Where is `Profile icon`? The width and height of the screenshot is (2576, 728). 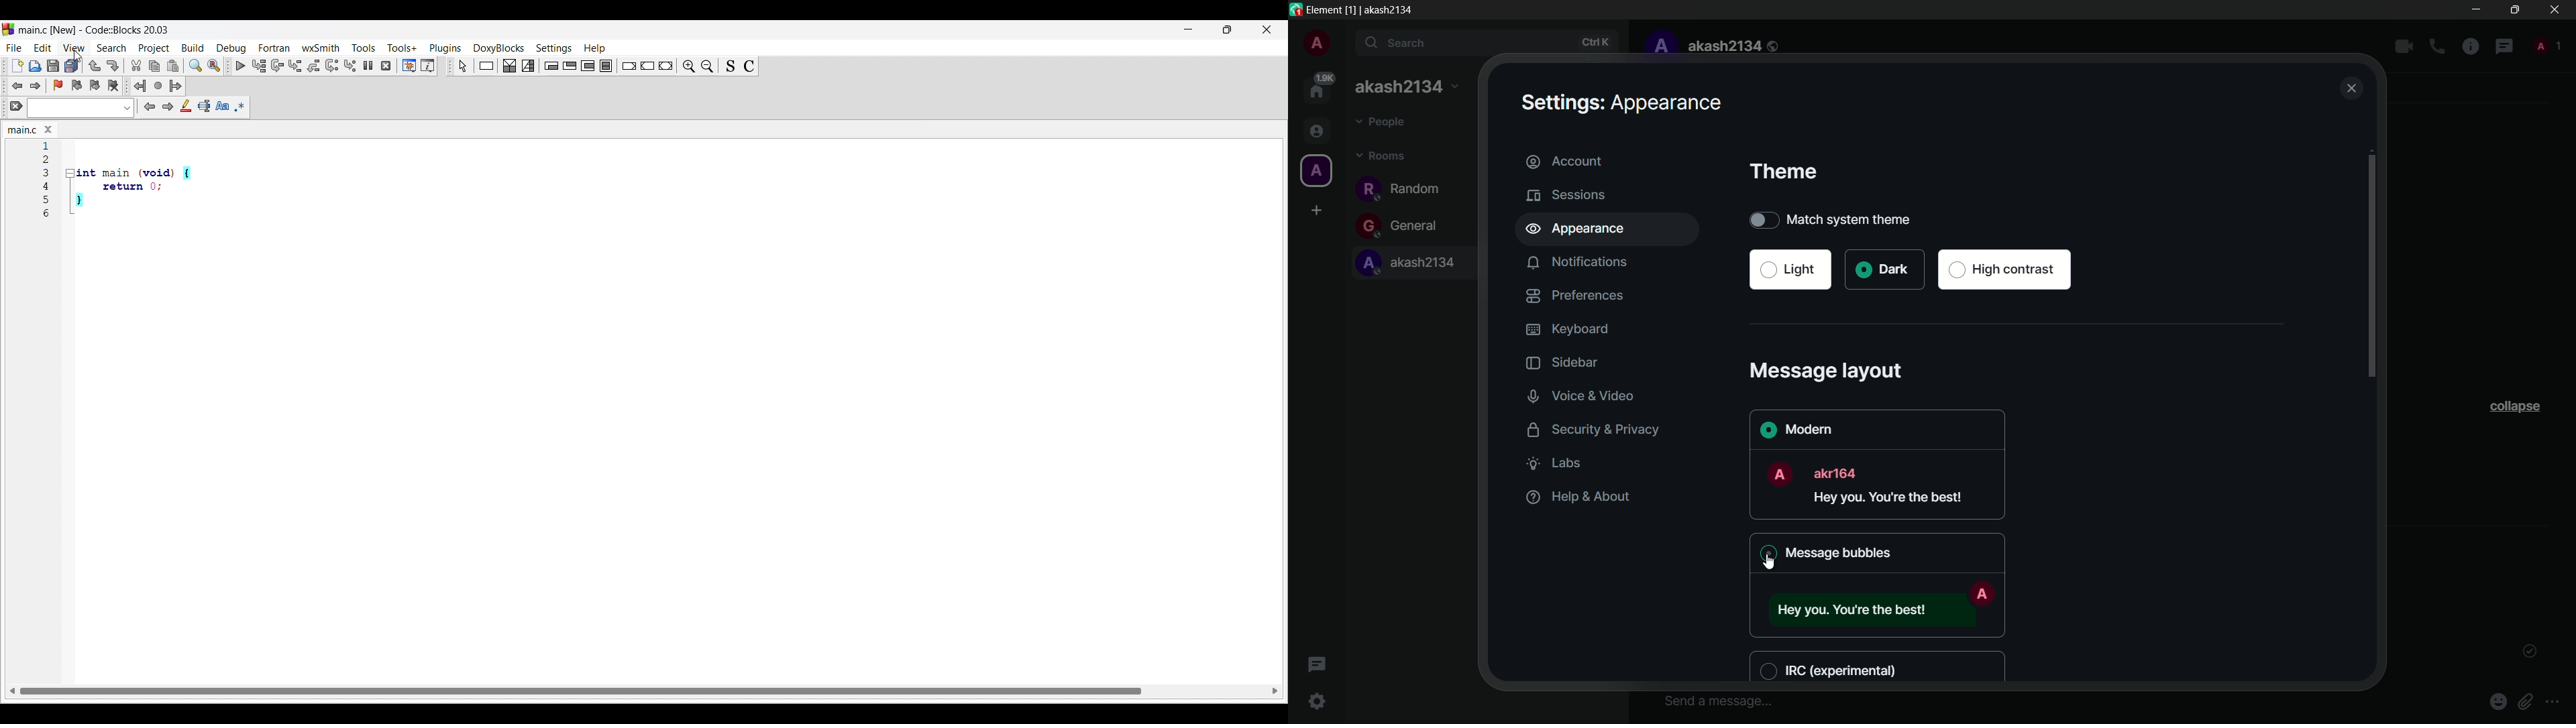
Profile icon is located at coordinates (1982, 593).